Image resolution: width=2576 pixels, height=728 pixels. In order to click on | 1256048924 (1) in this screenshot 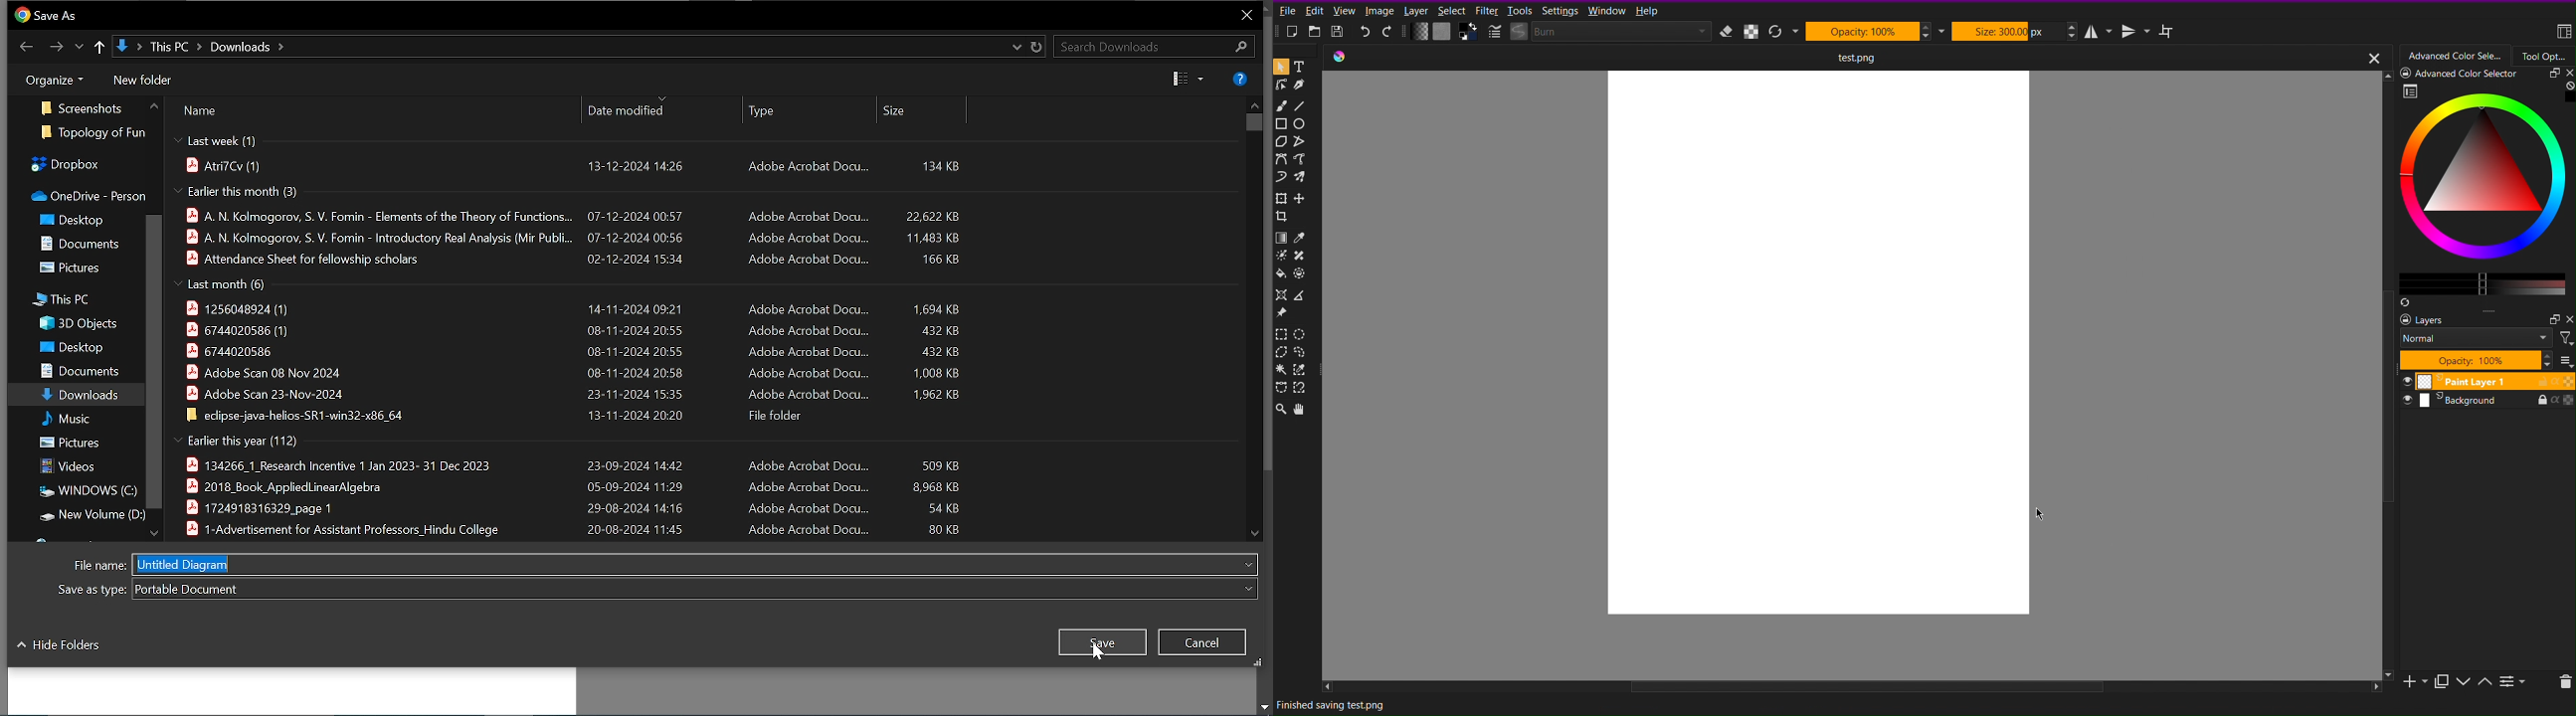, I will do `click(240, 310)`.